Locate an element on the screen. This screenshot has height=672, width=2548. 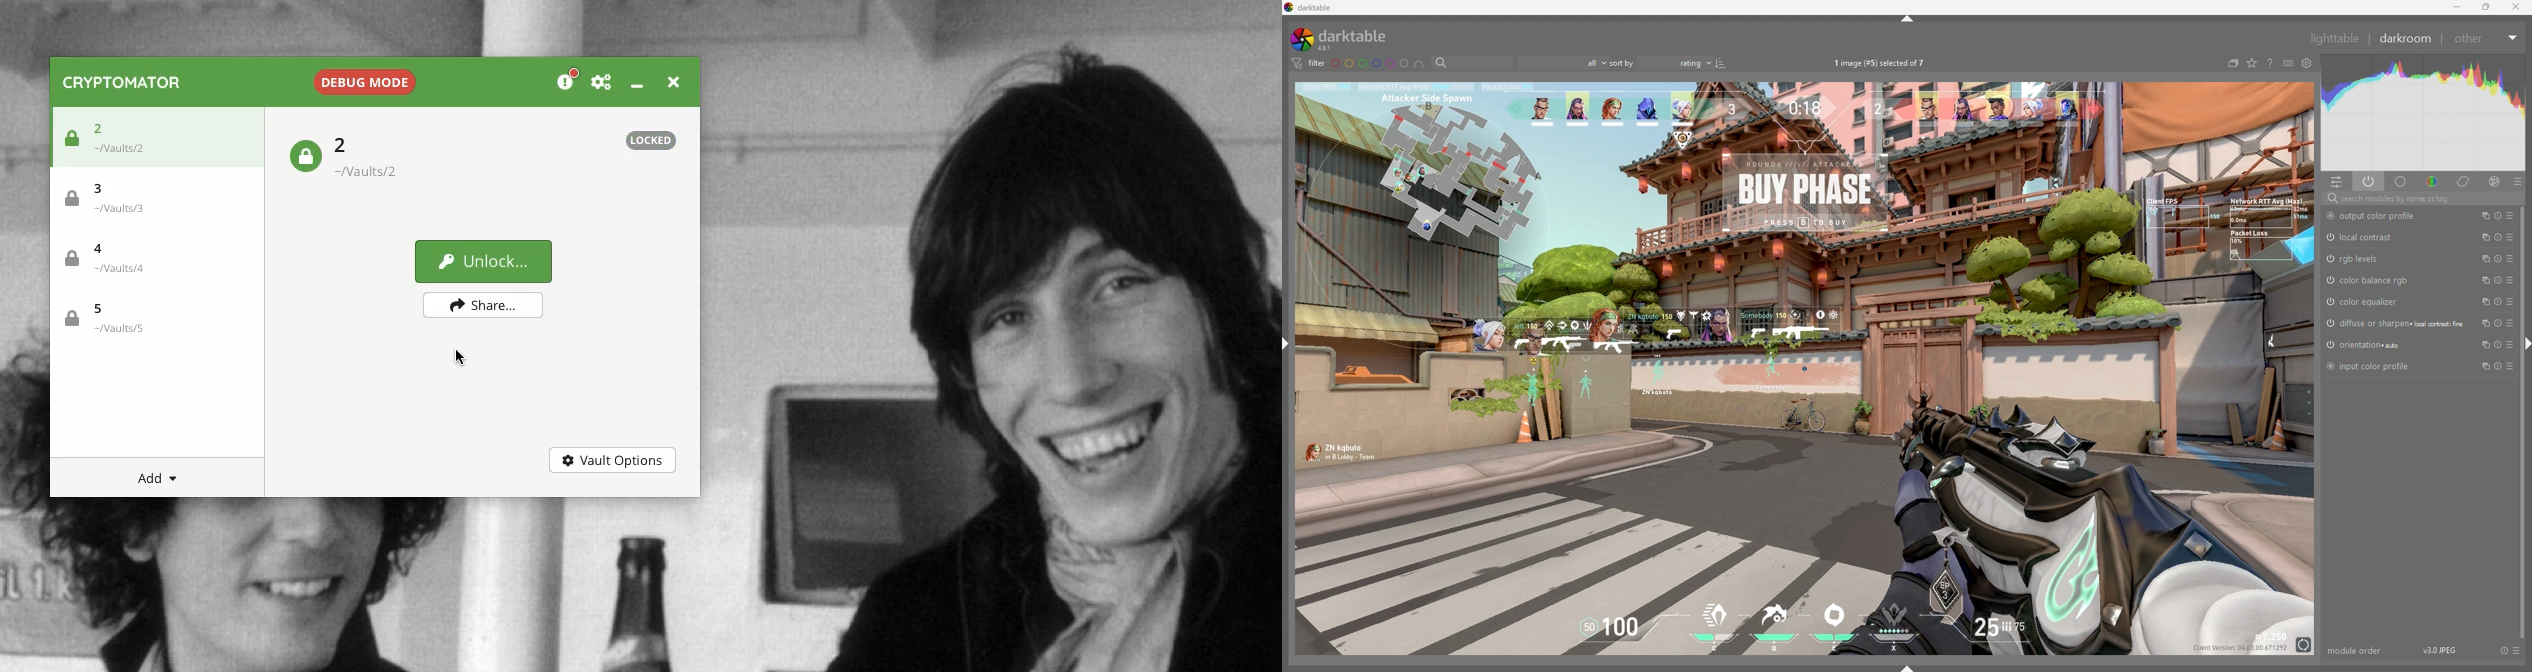
Vault 2 is located at coordinates (375, 158).